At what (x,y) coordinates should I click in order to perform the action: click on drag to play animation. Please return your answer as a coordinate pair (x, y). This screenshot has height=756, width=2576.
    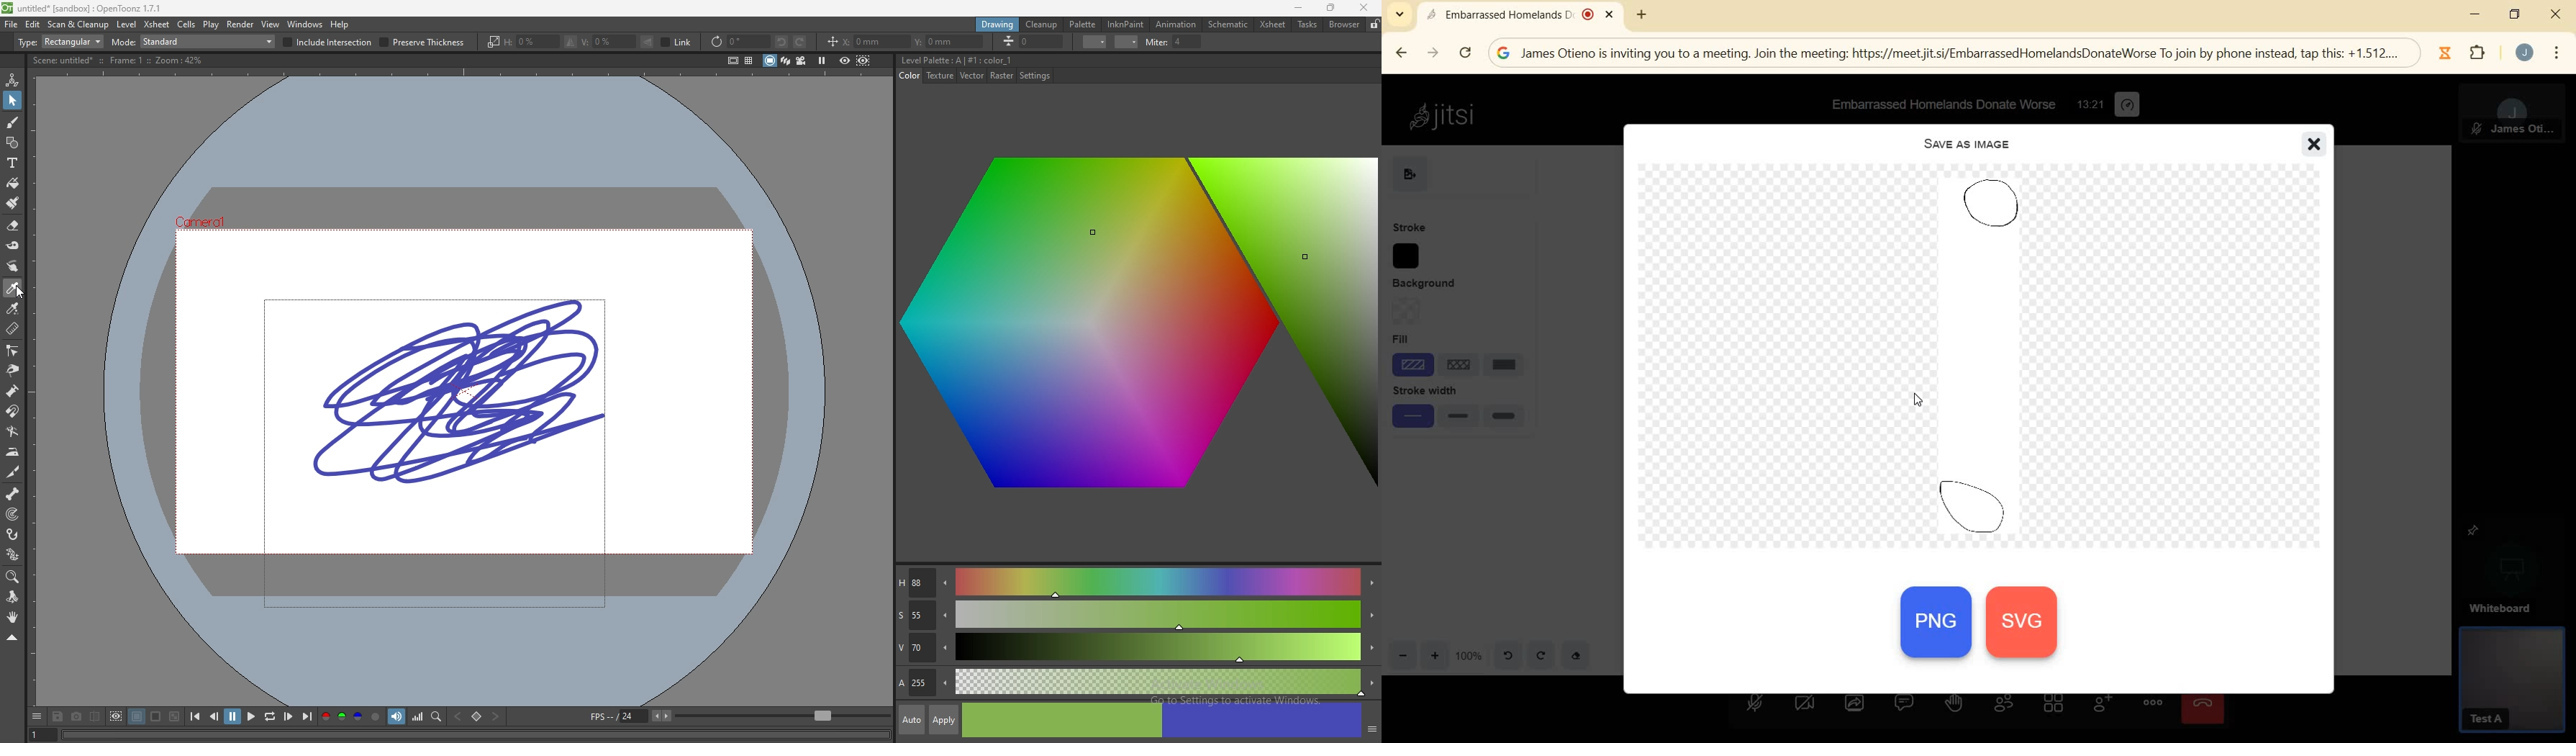
    Looking at the image, I should click on (479, 735).